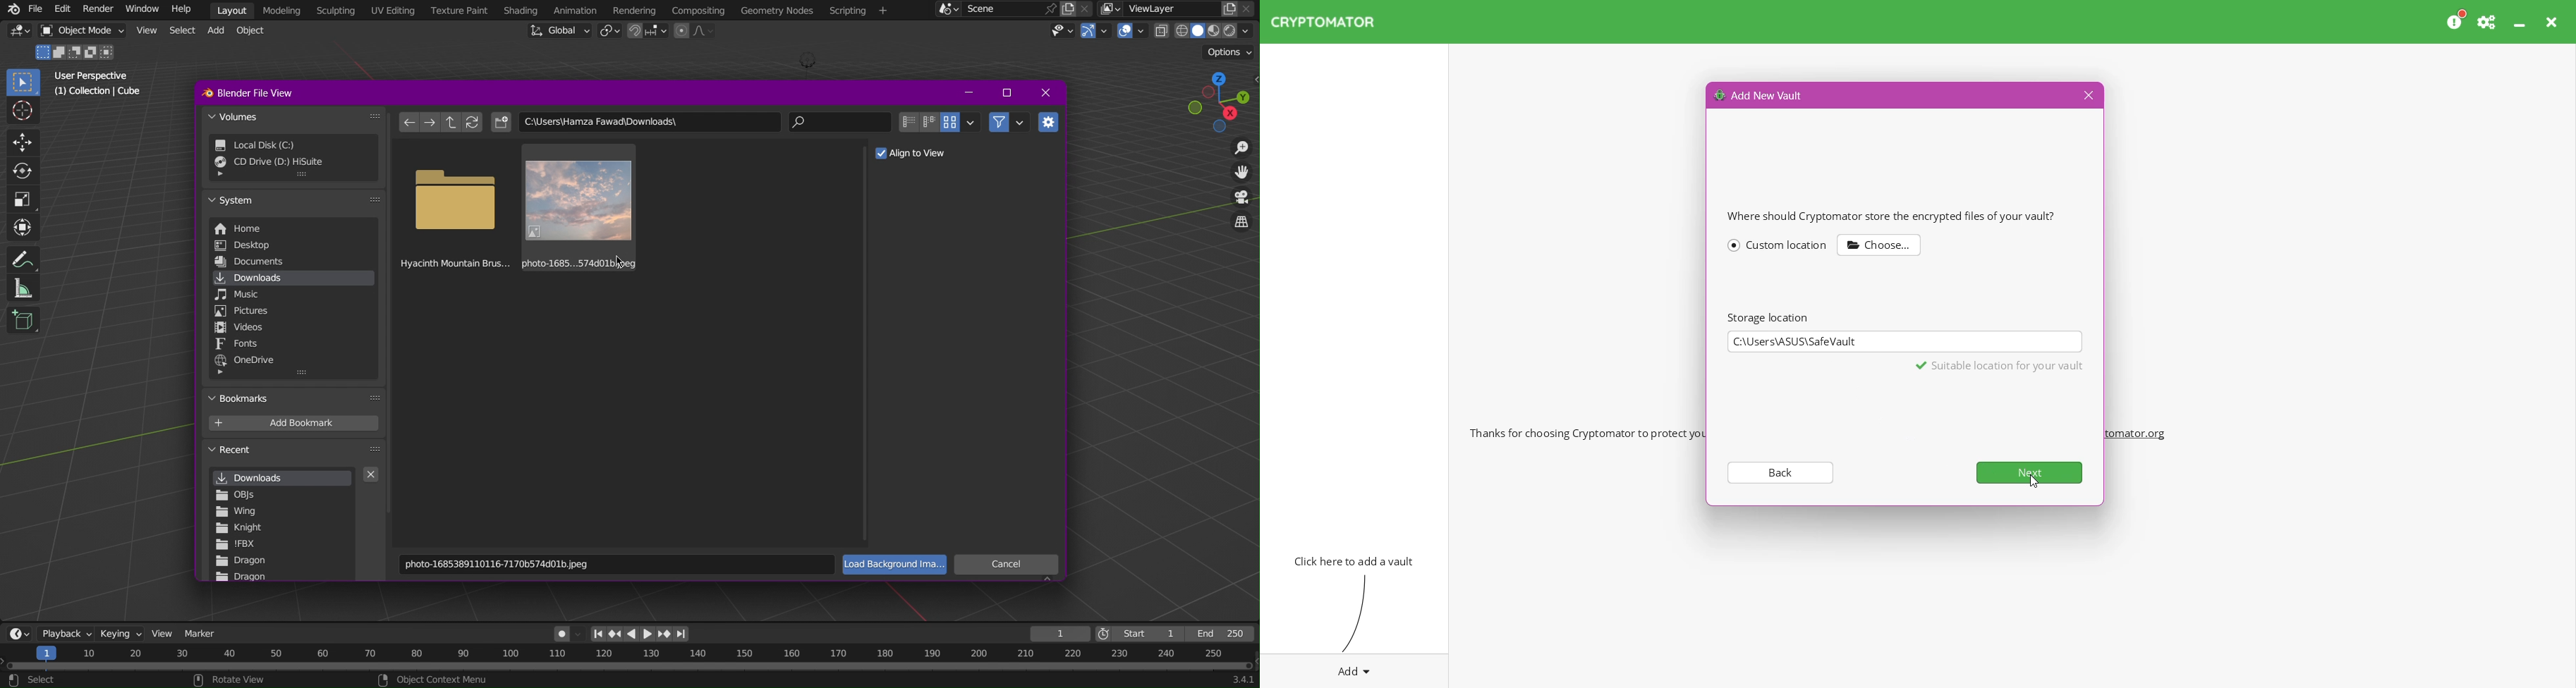  I want to click on Where should cryptomator store the encrypted files, so click(1898, 216).